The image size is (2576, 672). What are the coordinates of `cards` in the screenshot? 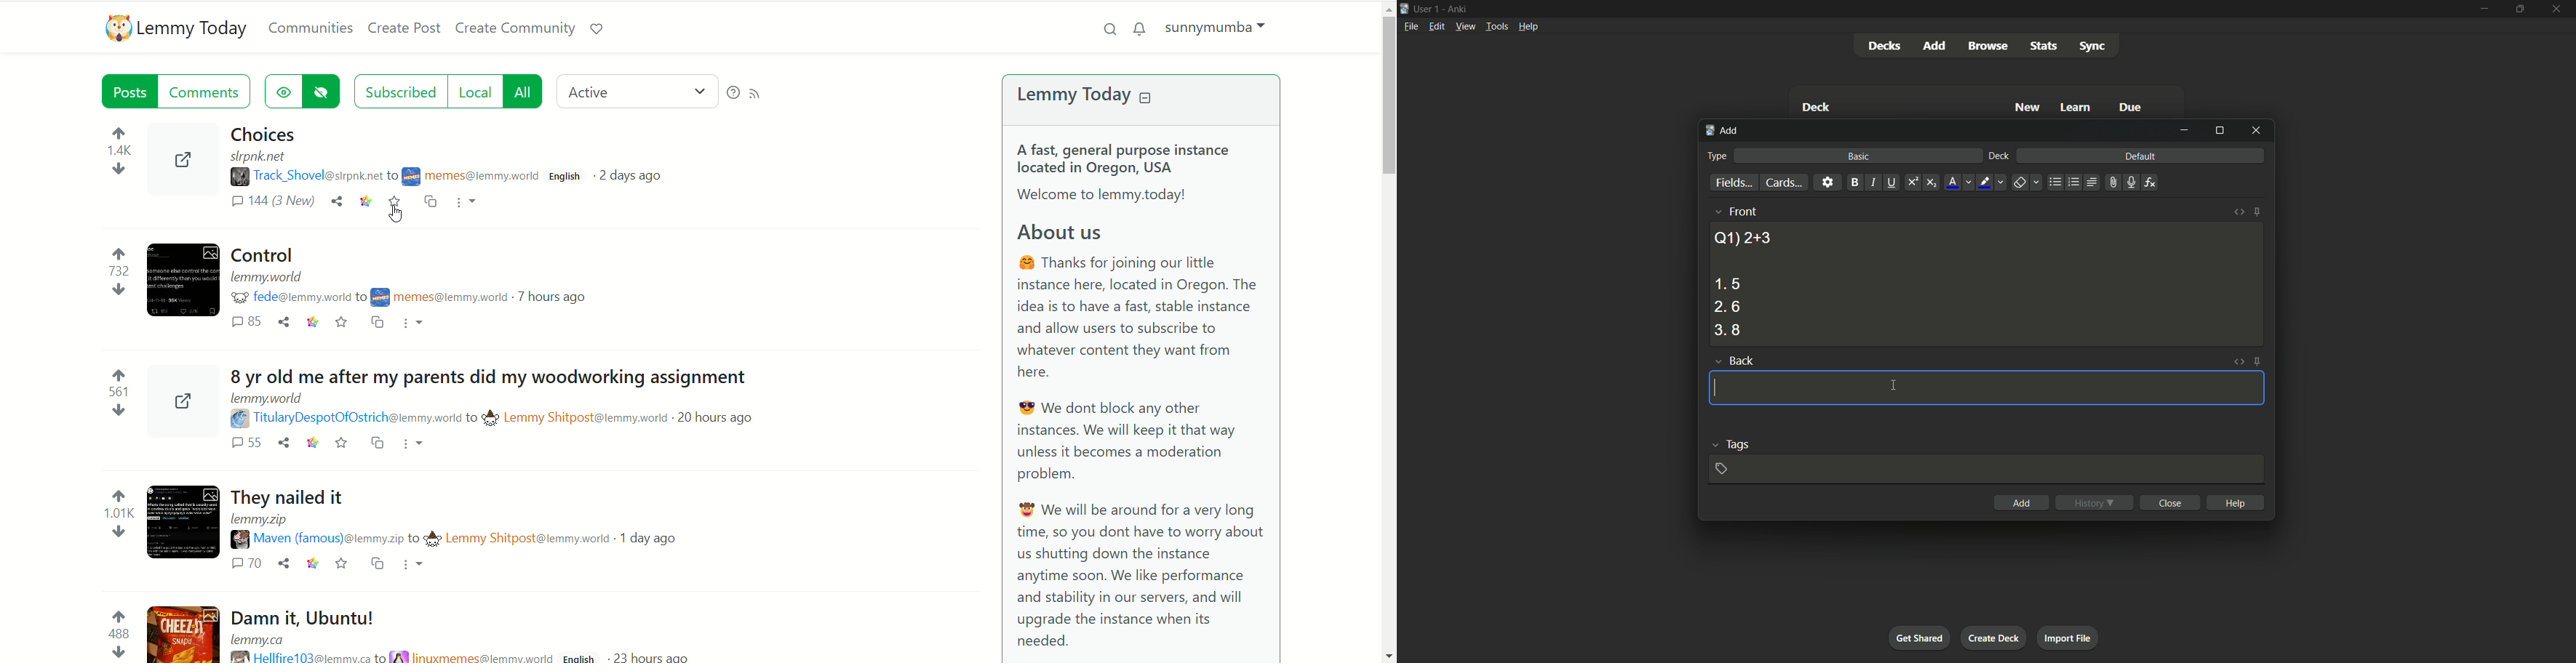 It's located at (1783, 183).